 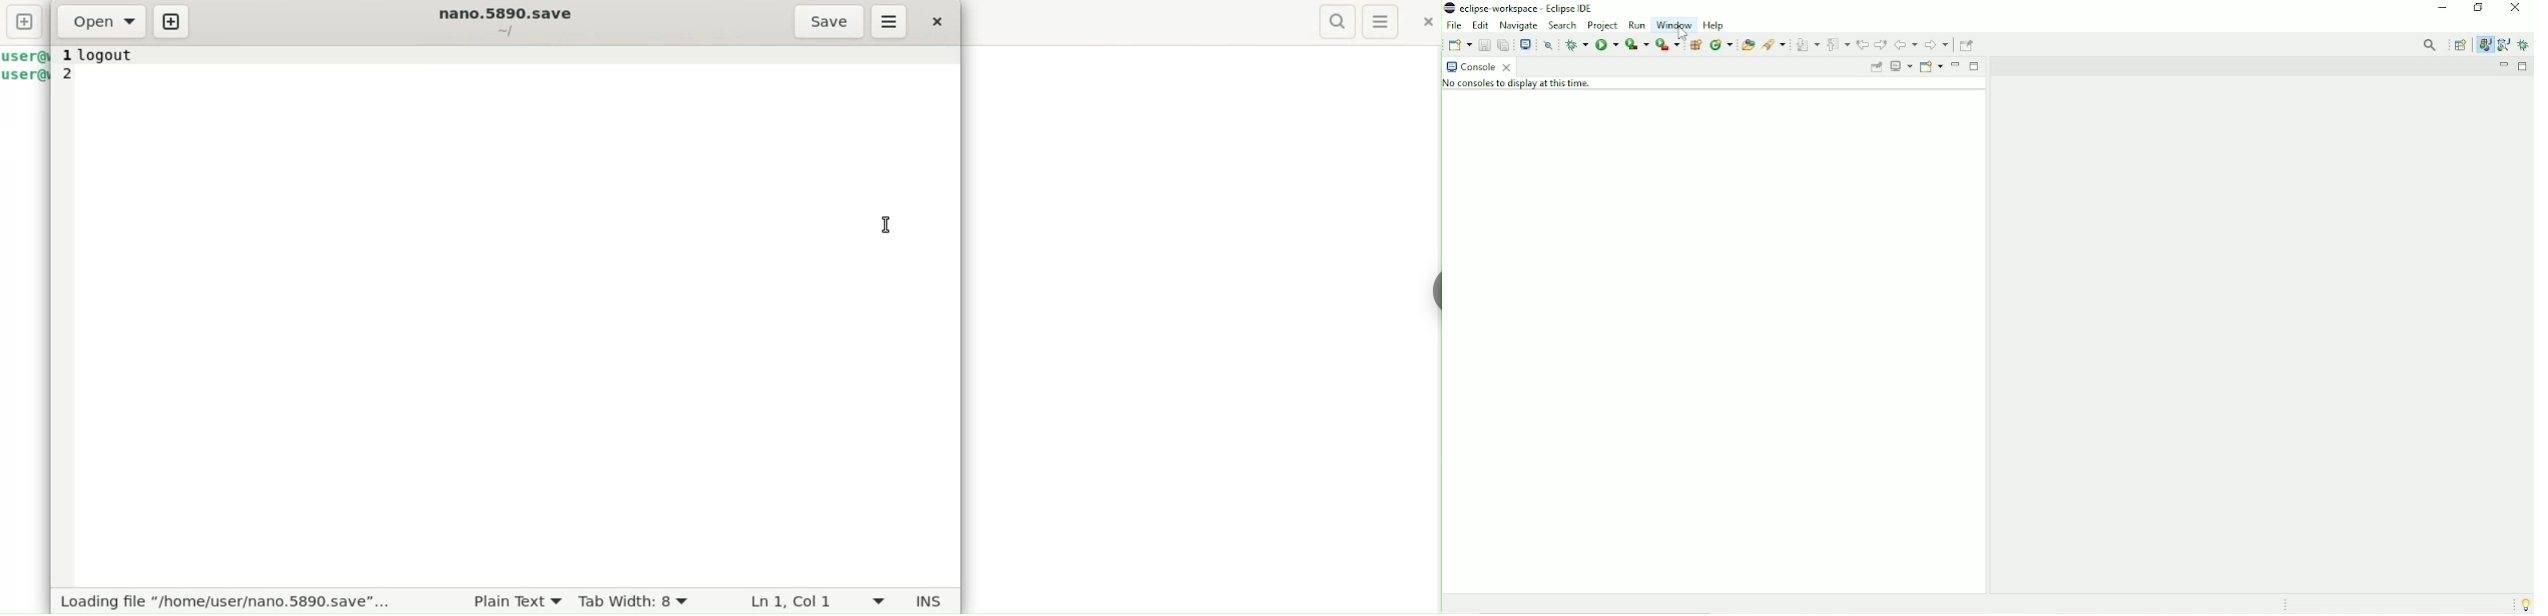 What do you see at coordinates (1422, 23) in the screenshot?
I see `close` at bounding box center [1422, 23].